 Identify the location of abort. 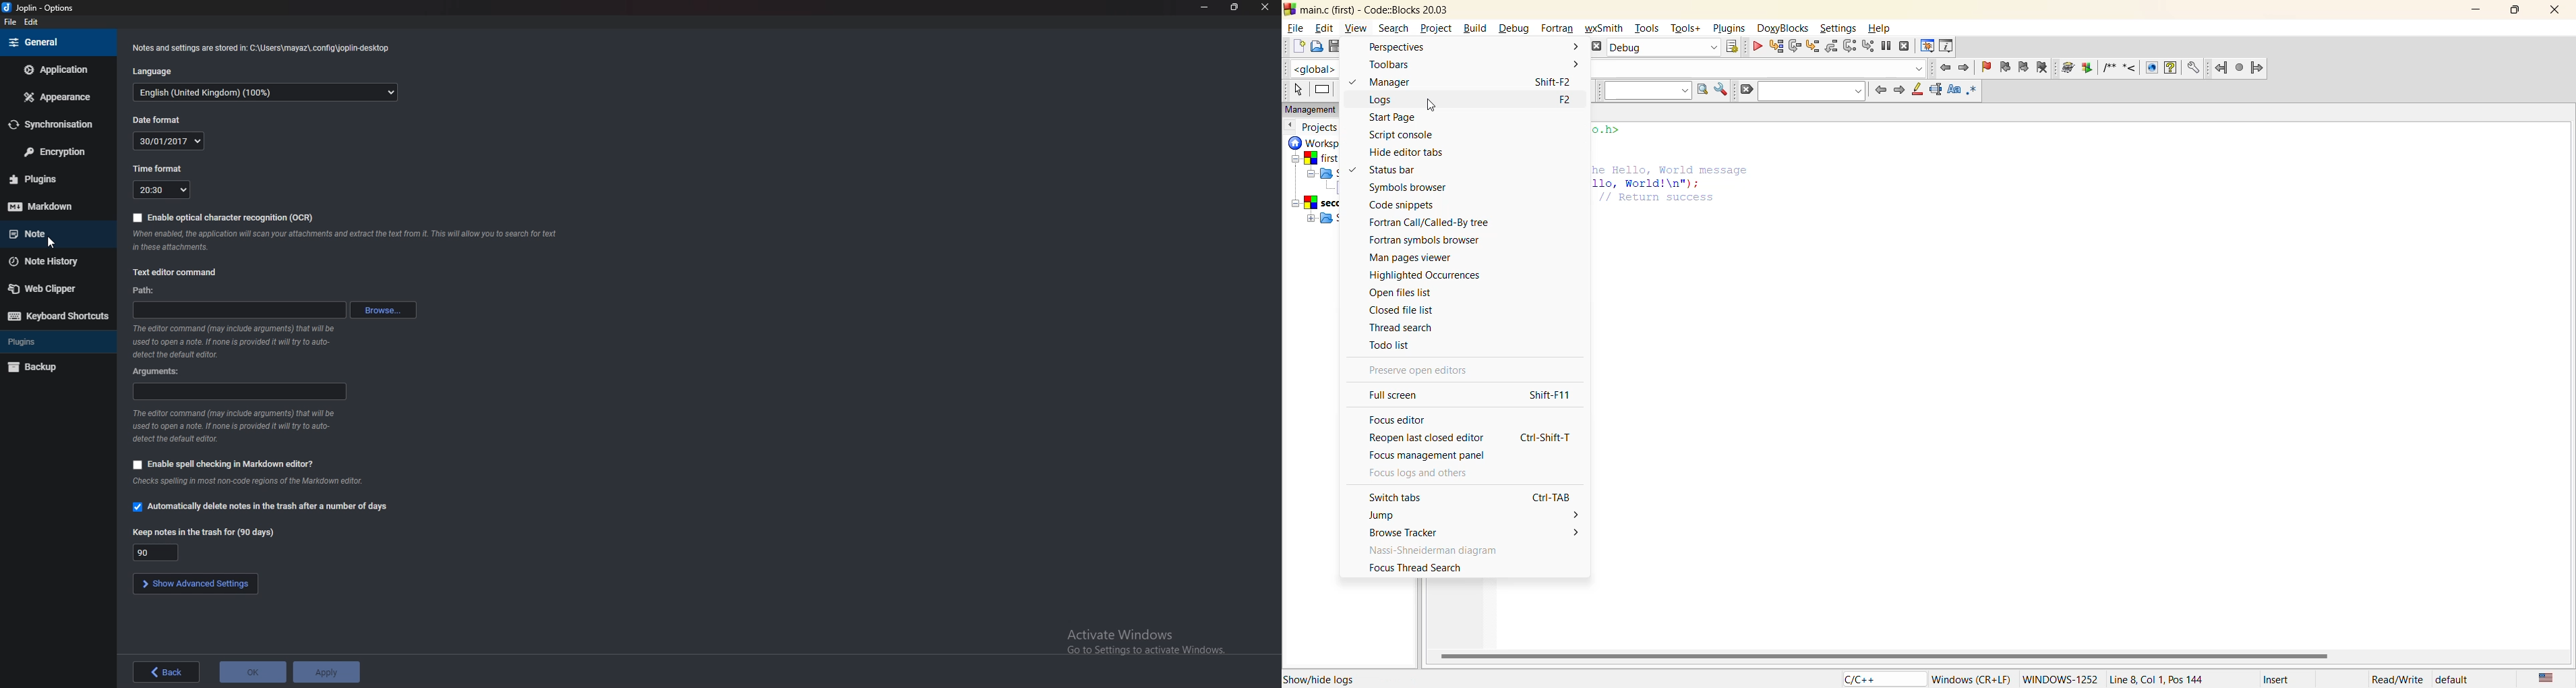
(1596, 47).